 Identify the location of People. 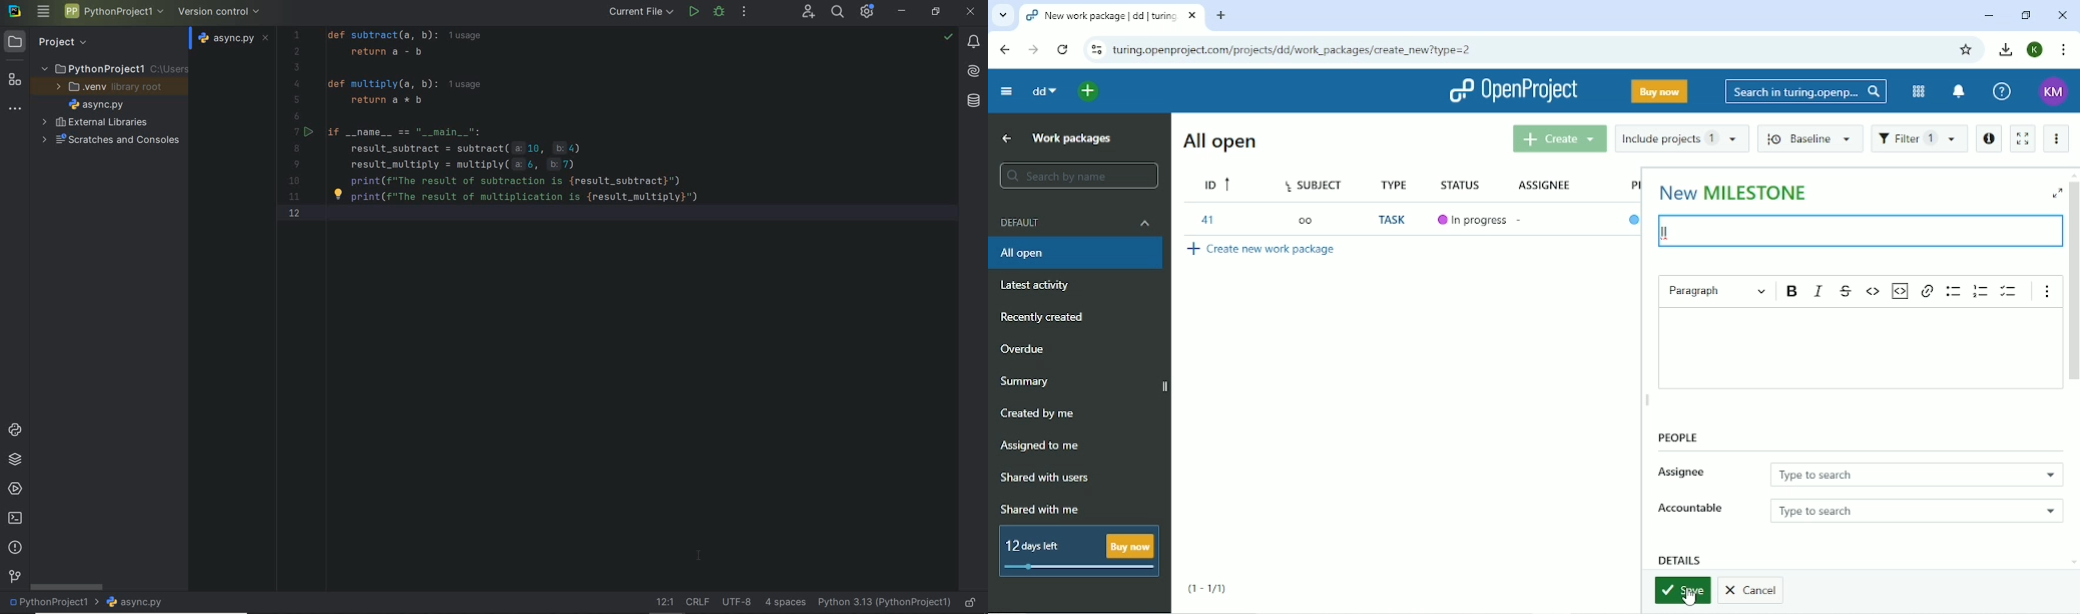
(1677, 438).